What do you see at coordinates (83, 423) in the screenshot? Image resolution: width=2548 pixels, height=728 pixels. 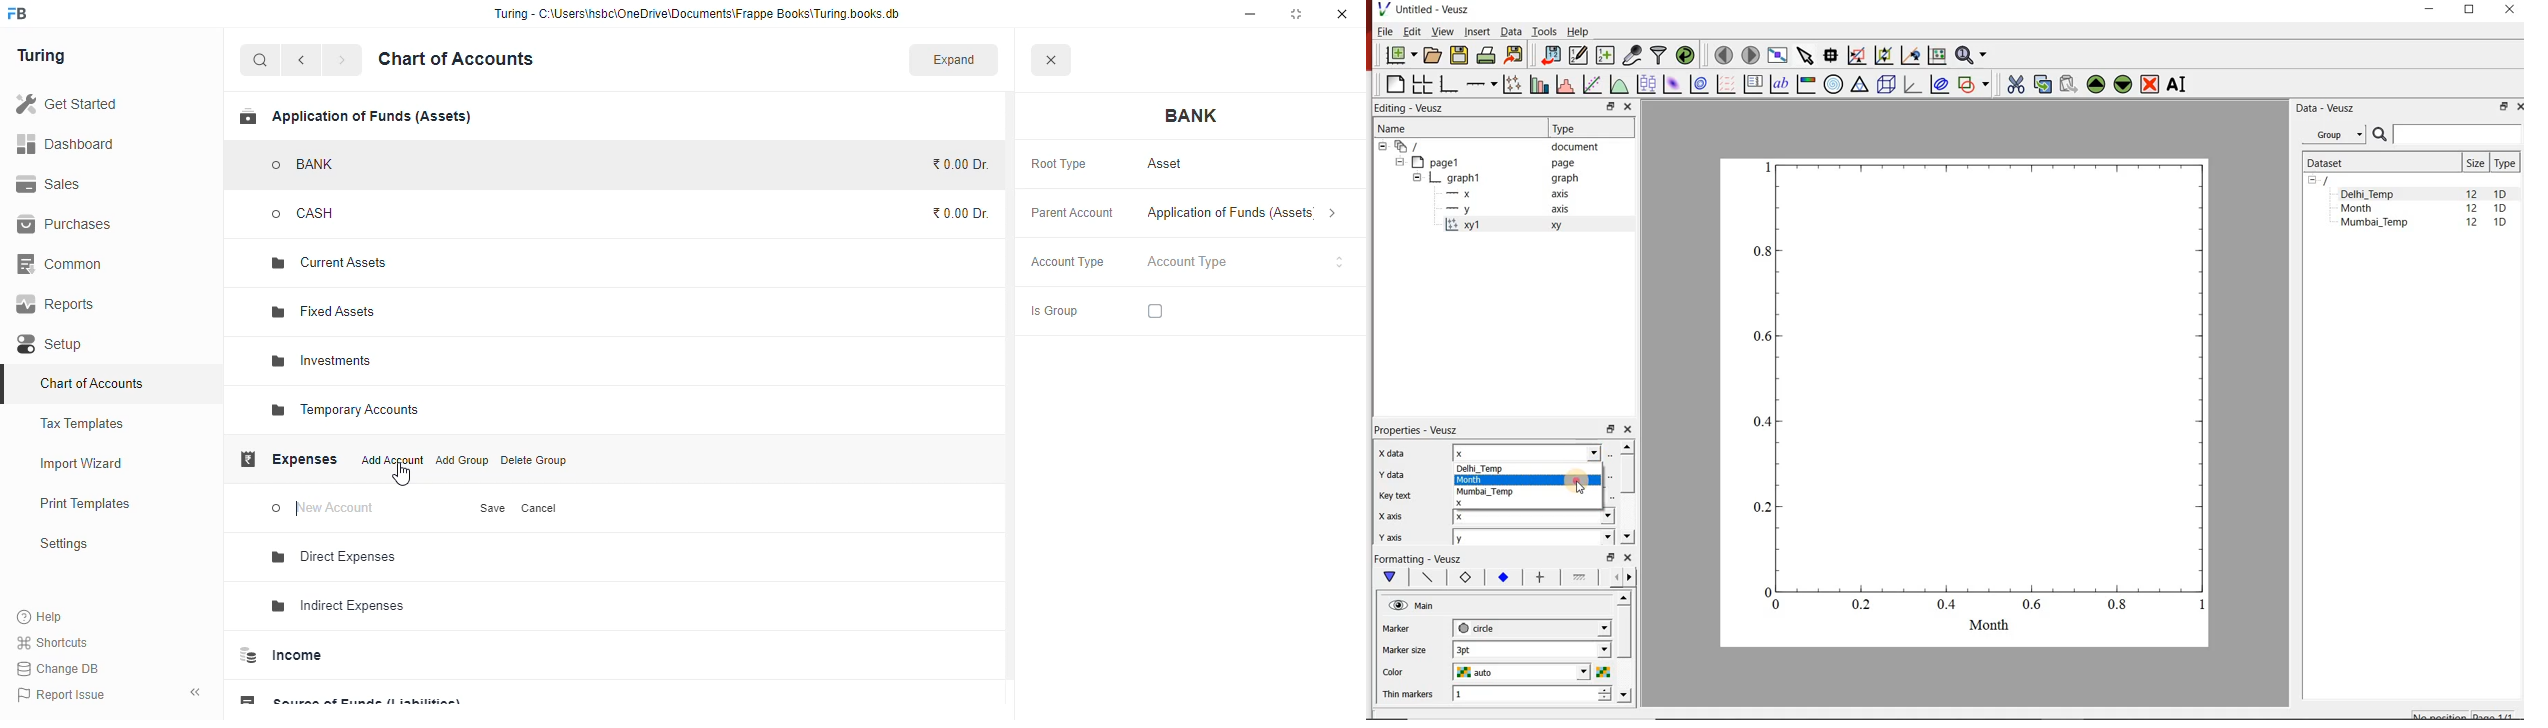 I see `tax templates` at bounding box center [83, 423].